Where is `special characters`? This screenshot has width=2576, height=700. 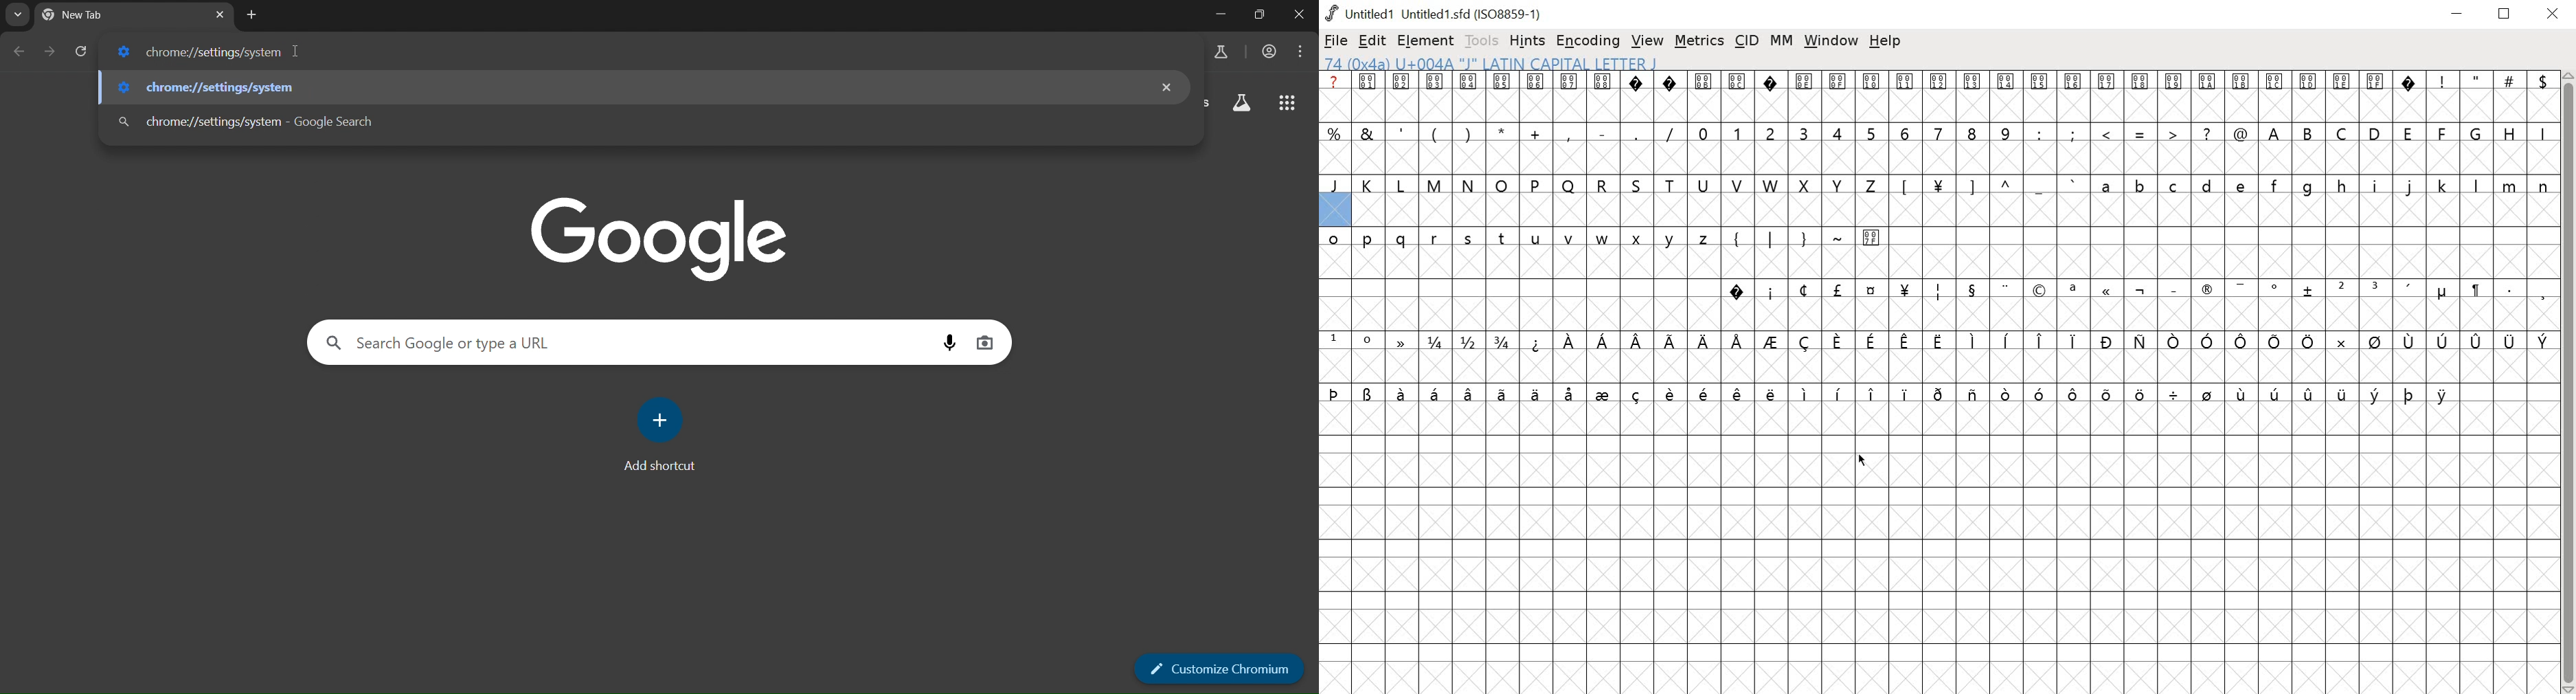 special characters is located at coordinates (1503, 132).